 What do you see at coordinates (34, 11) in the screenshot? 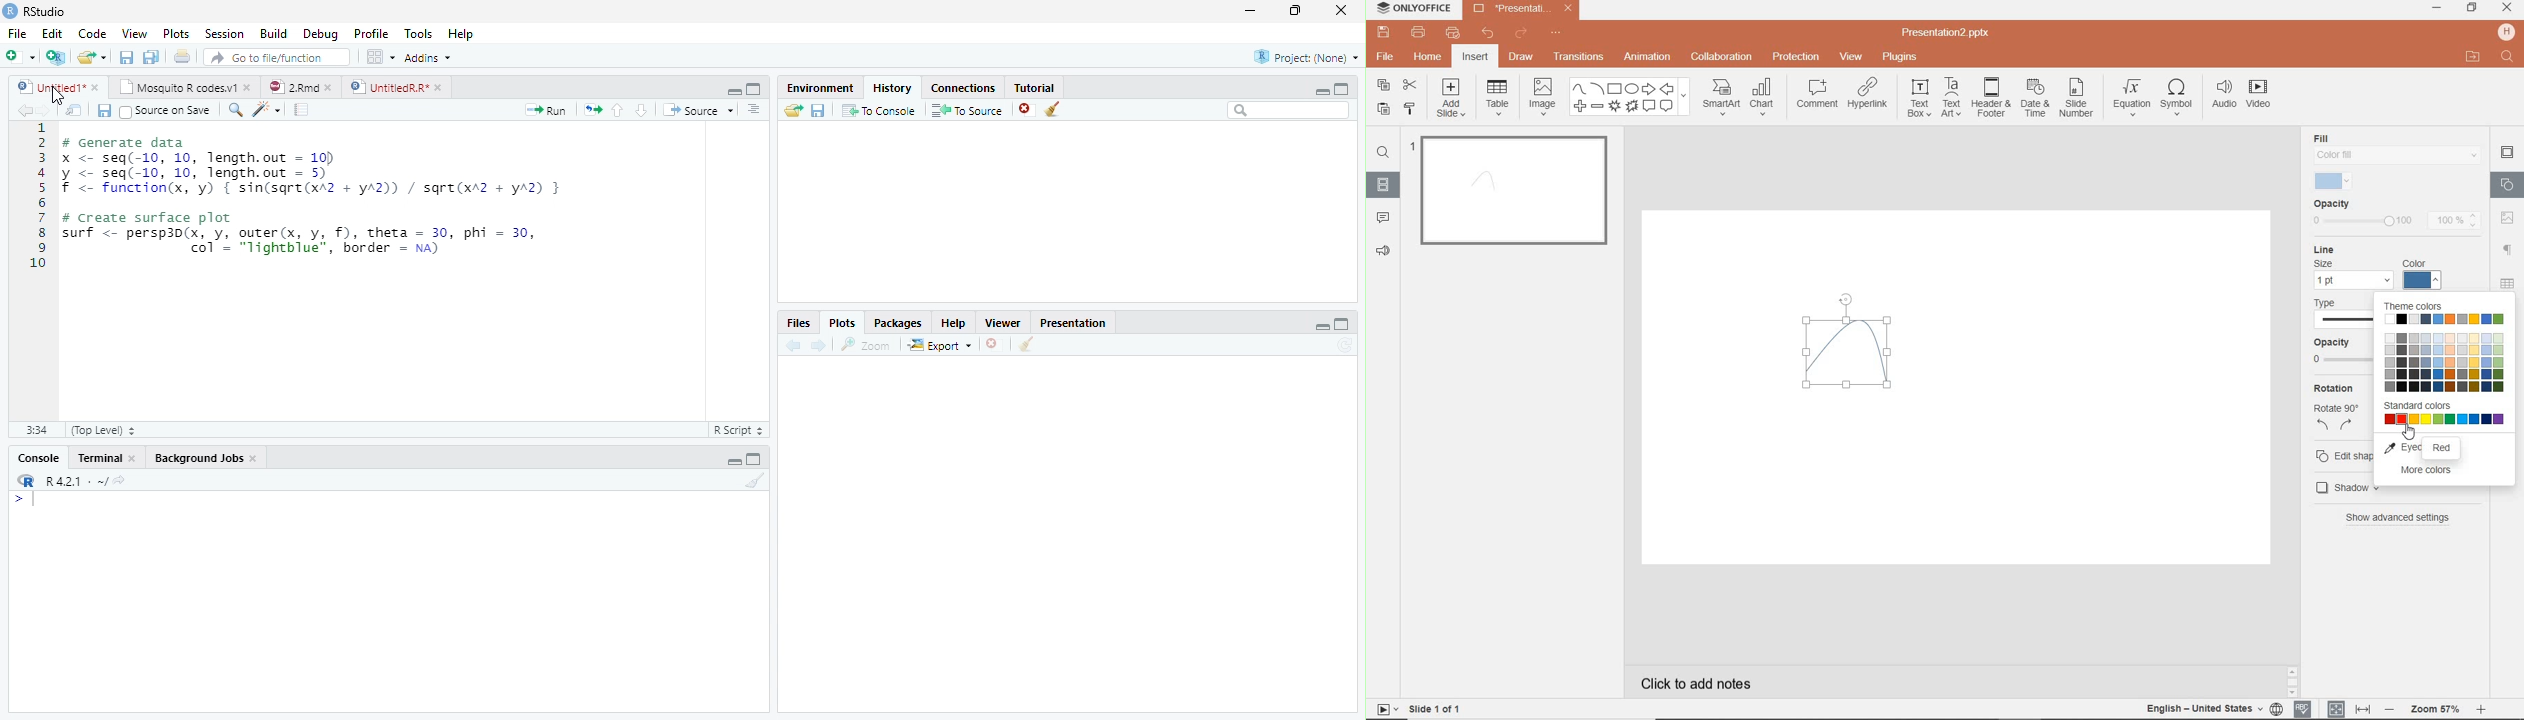
I see `RStudio` at bounding box center [34, 11].